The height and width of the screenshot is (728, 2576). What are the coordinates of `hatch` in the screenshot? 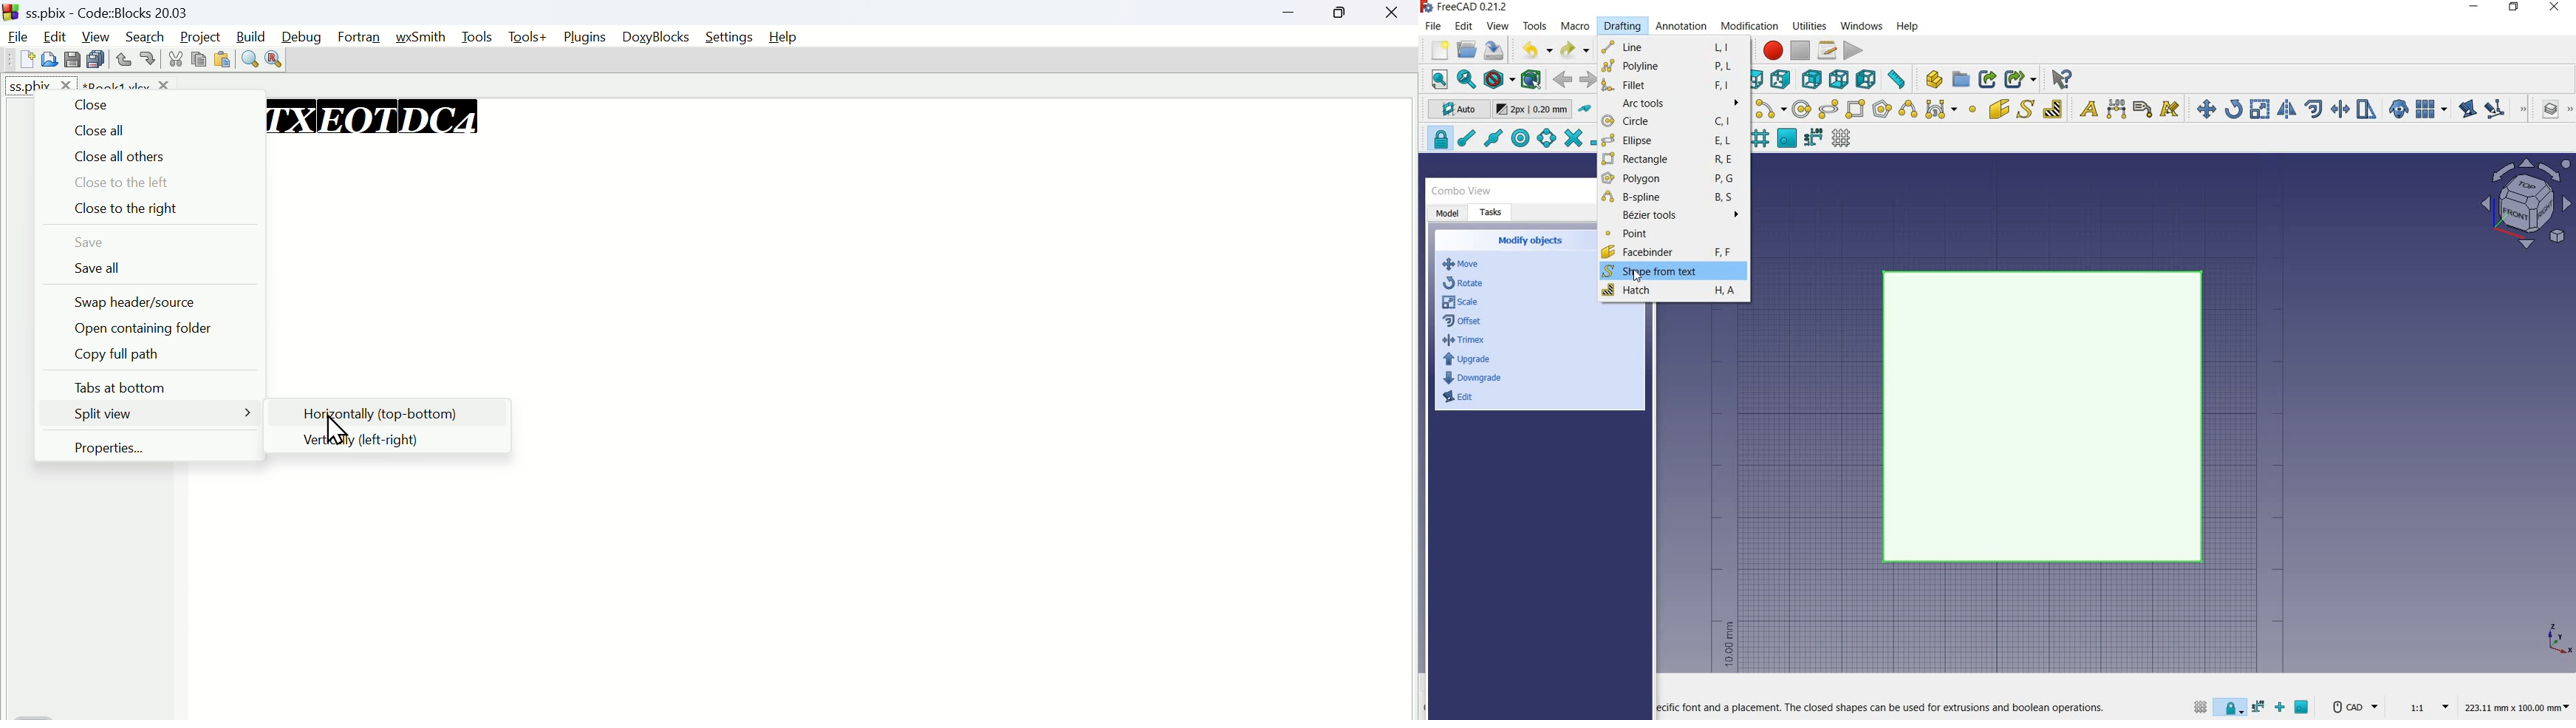 It's located at (1671, 292).